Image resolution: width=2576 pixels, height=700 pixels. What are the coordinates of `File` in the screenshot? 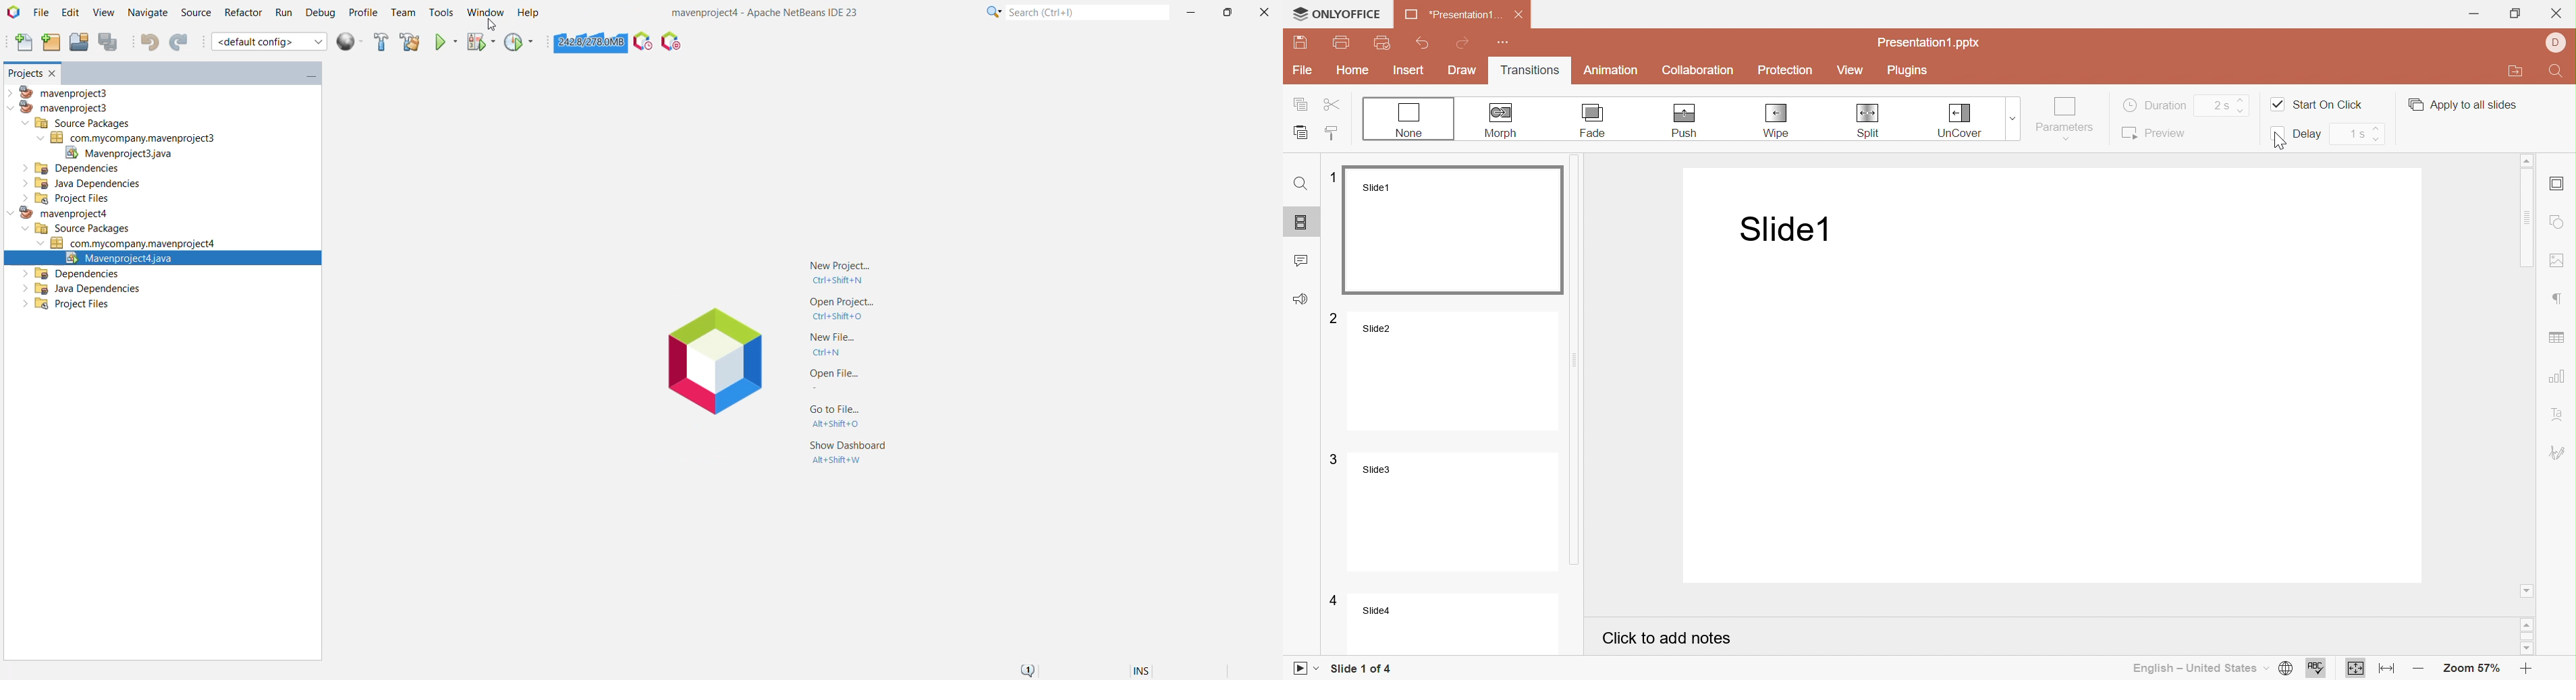 It's located at (1305, 70).